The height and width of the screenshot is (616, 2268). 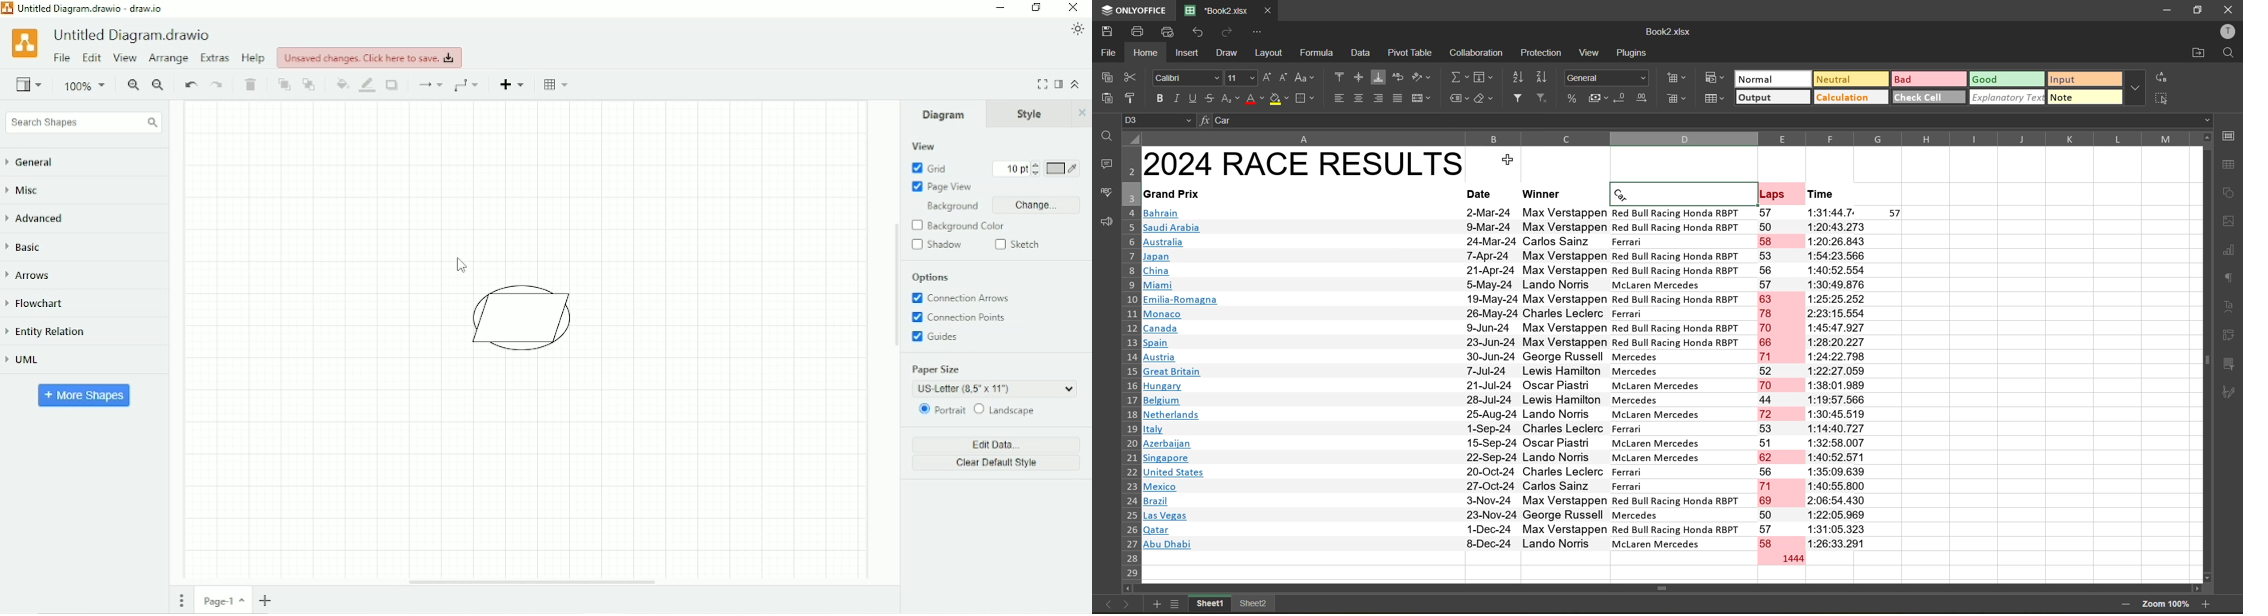 What do you see at coordinates (1307, 164) in the screenshot?
I see `Heading` at bounding box center [1307, 164].